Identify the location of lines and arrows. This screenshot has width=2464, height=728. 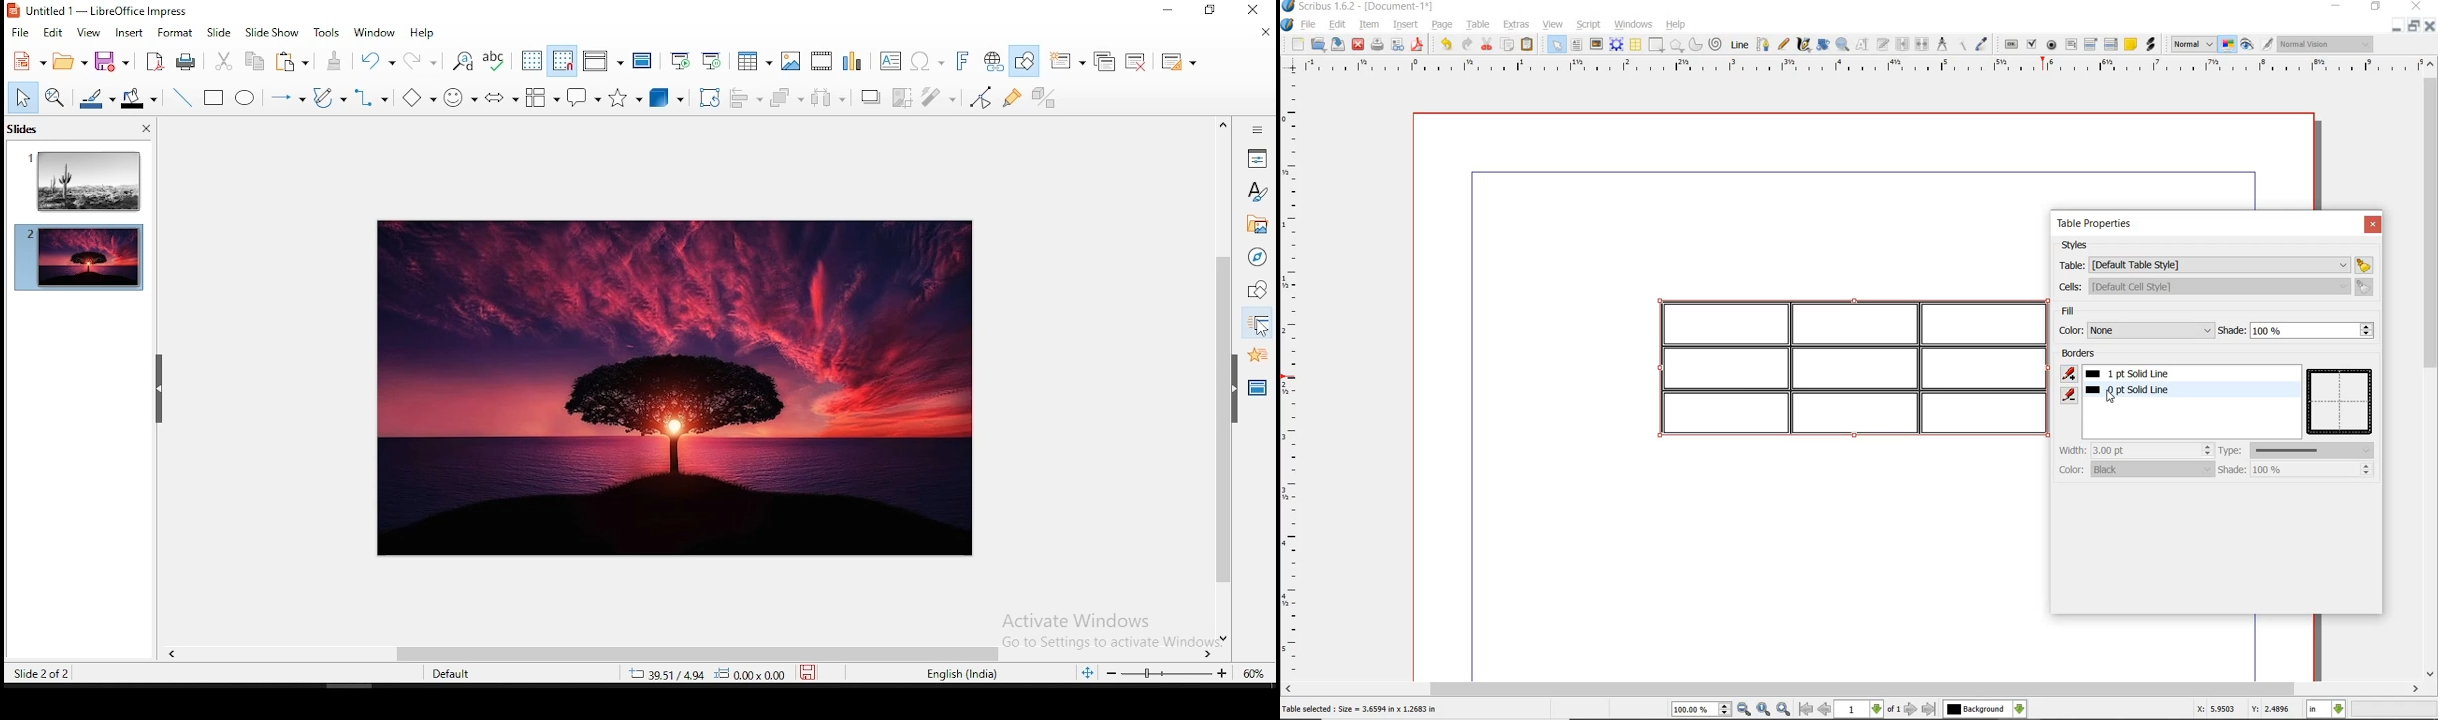
(288, 99).